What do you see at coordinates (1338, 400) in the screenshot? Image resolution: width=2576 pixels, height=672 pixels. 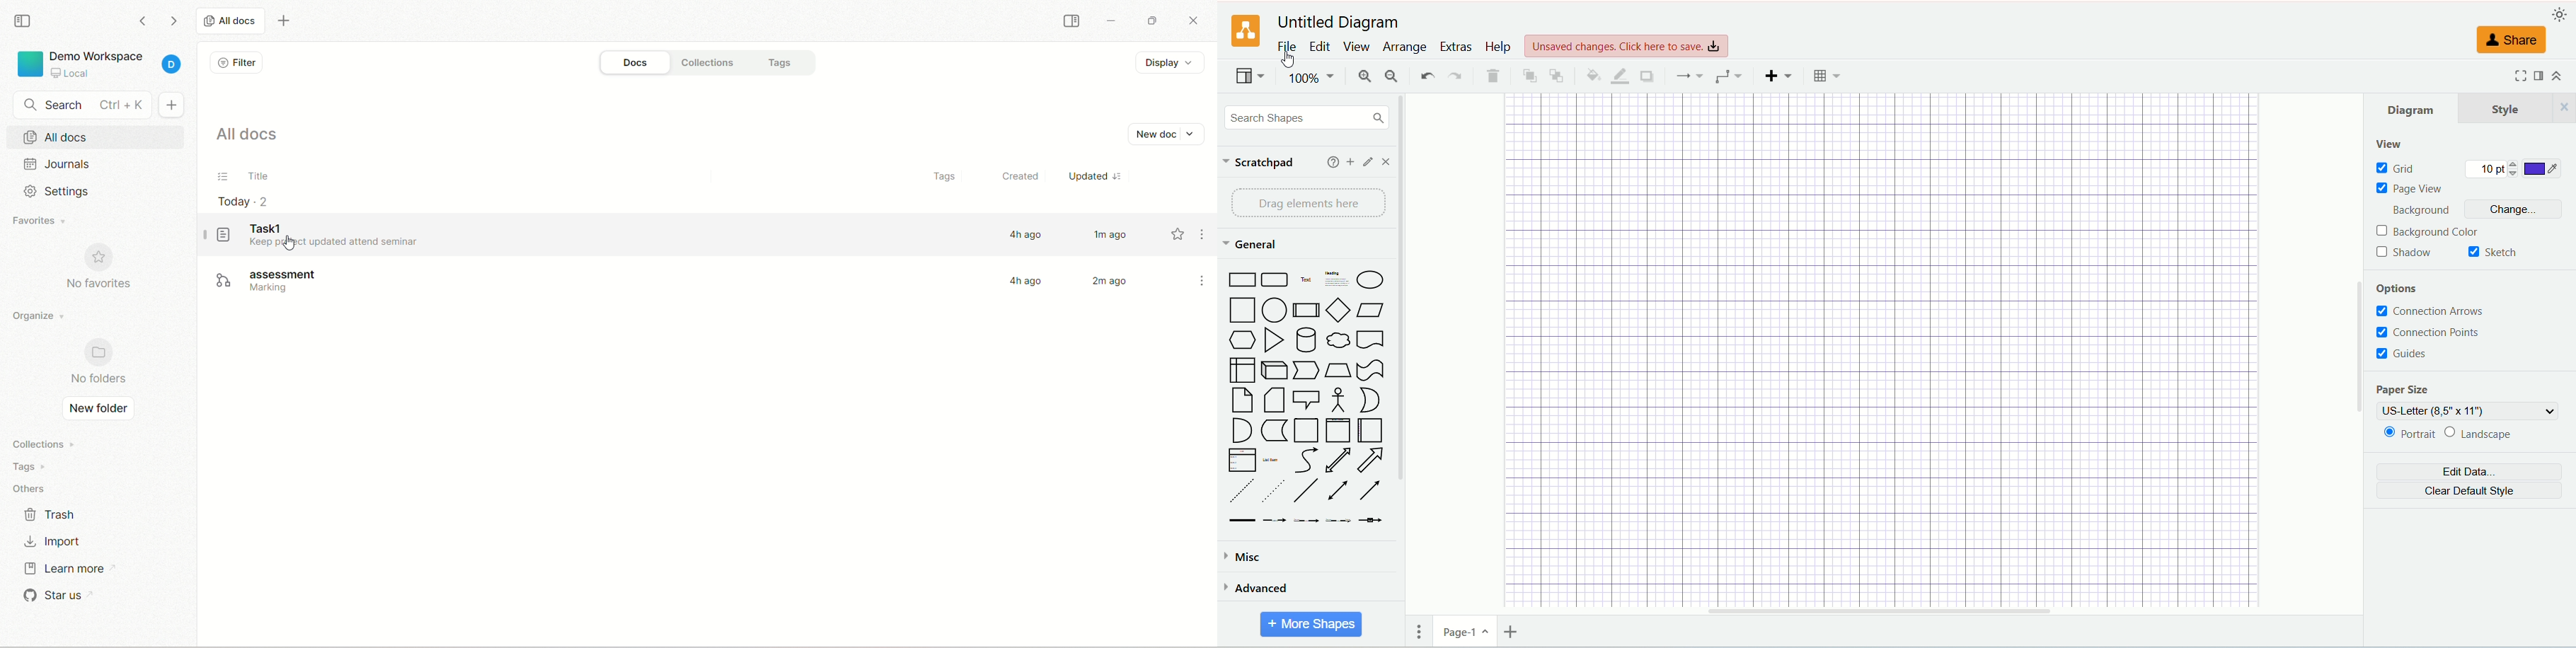 I see `Stick Figure` at bounding box center [1338, 400].